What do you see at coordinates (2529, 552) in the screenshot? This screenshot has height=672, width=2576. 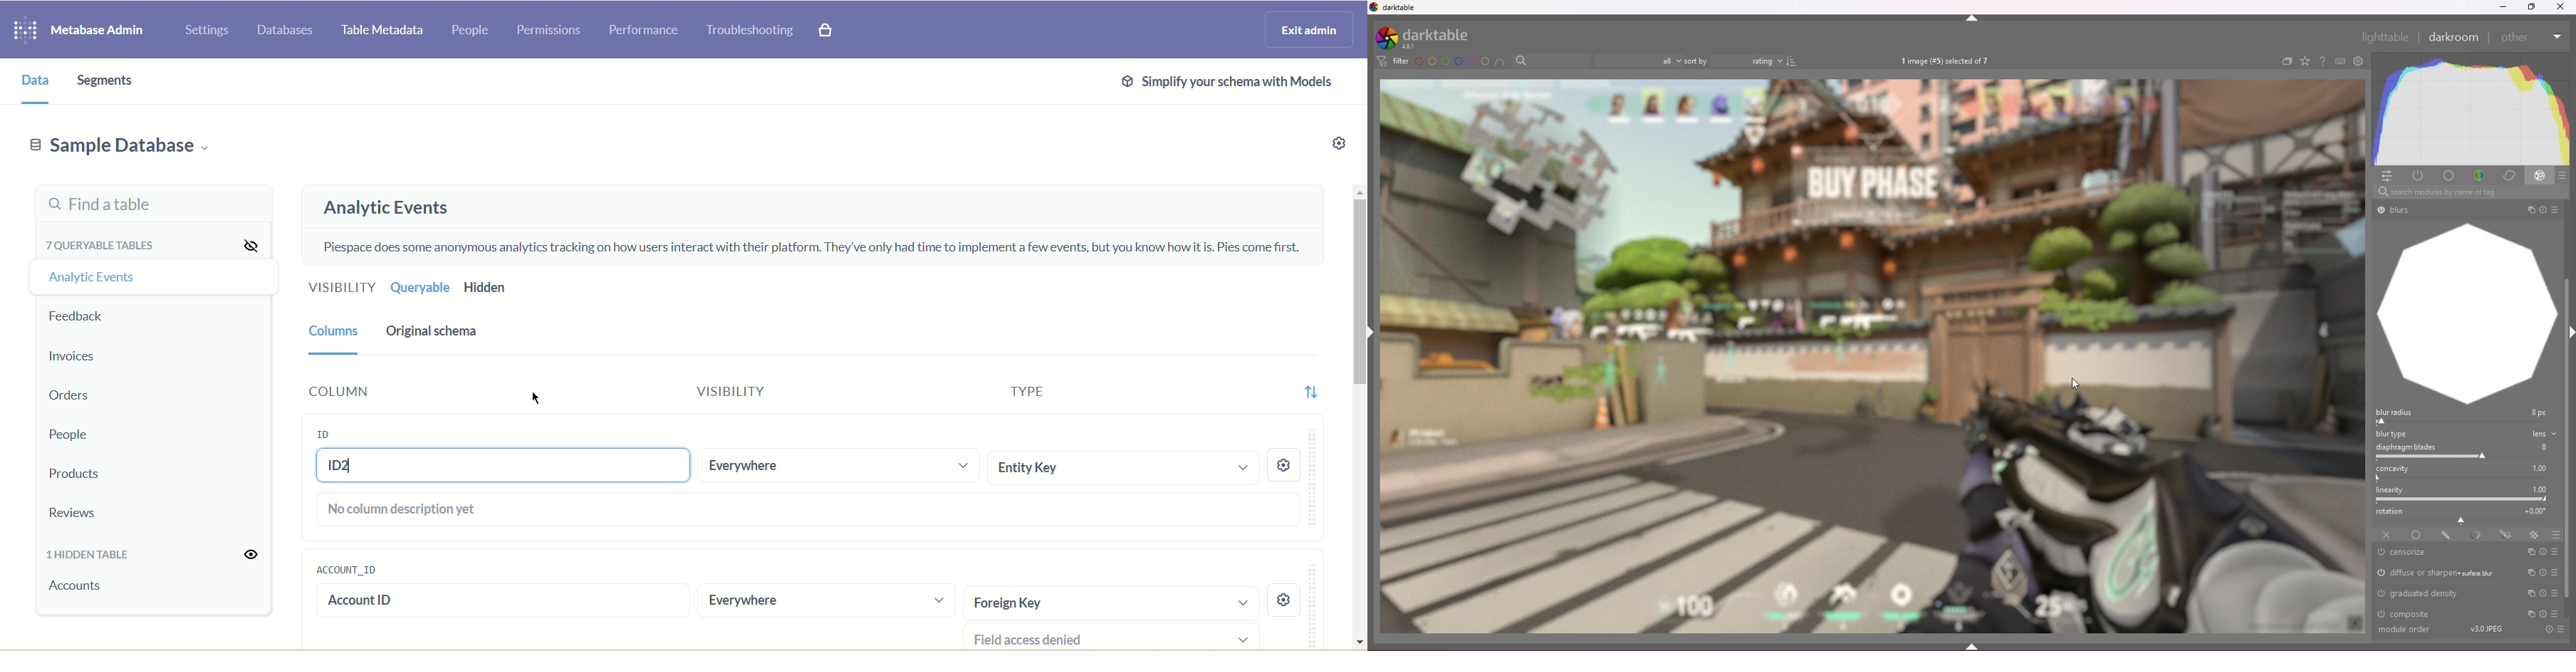 I see `multi instances actions` at bounding box center [2529, 552].